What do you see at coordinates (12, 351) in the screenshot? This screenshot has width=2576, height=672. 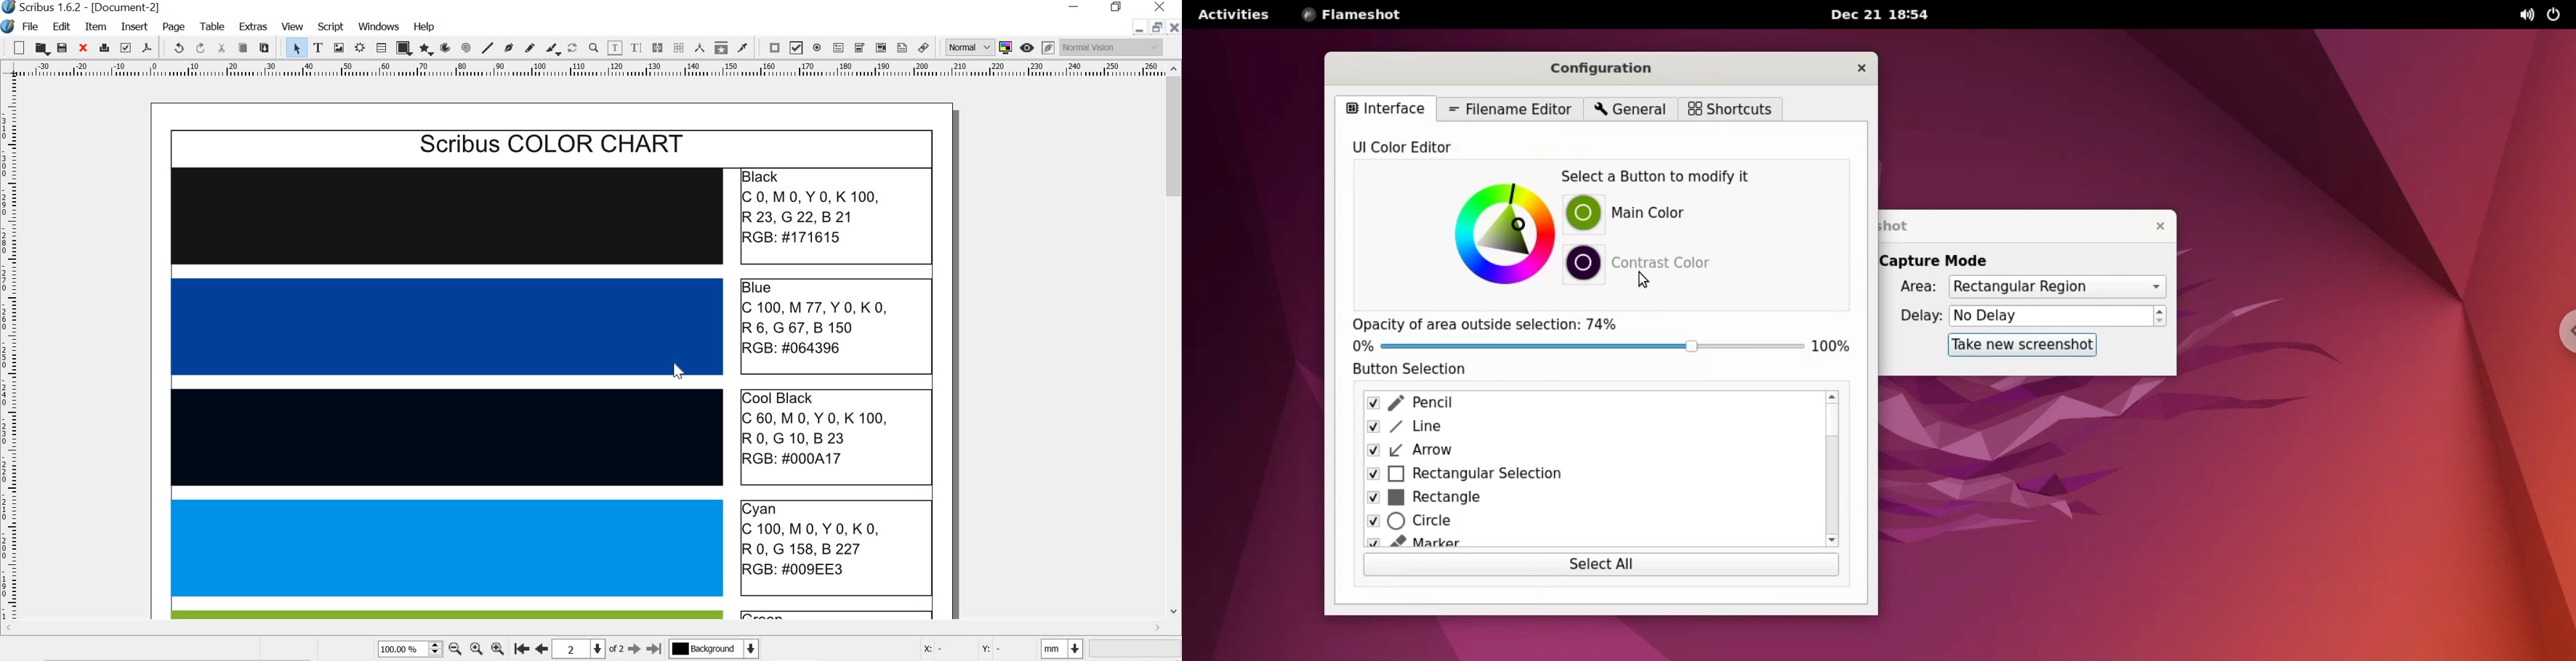 I see `ruler` at bounding box center [12, 351].